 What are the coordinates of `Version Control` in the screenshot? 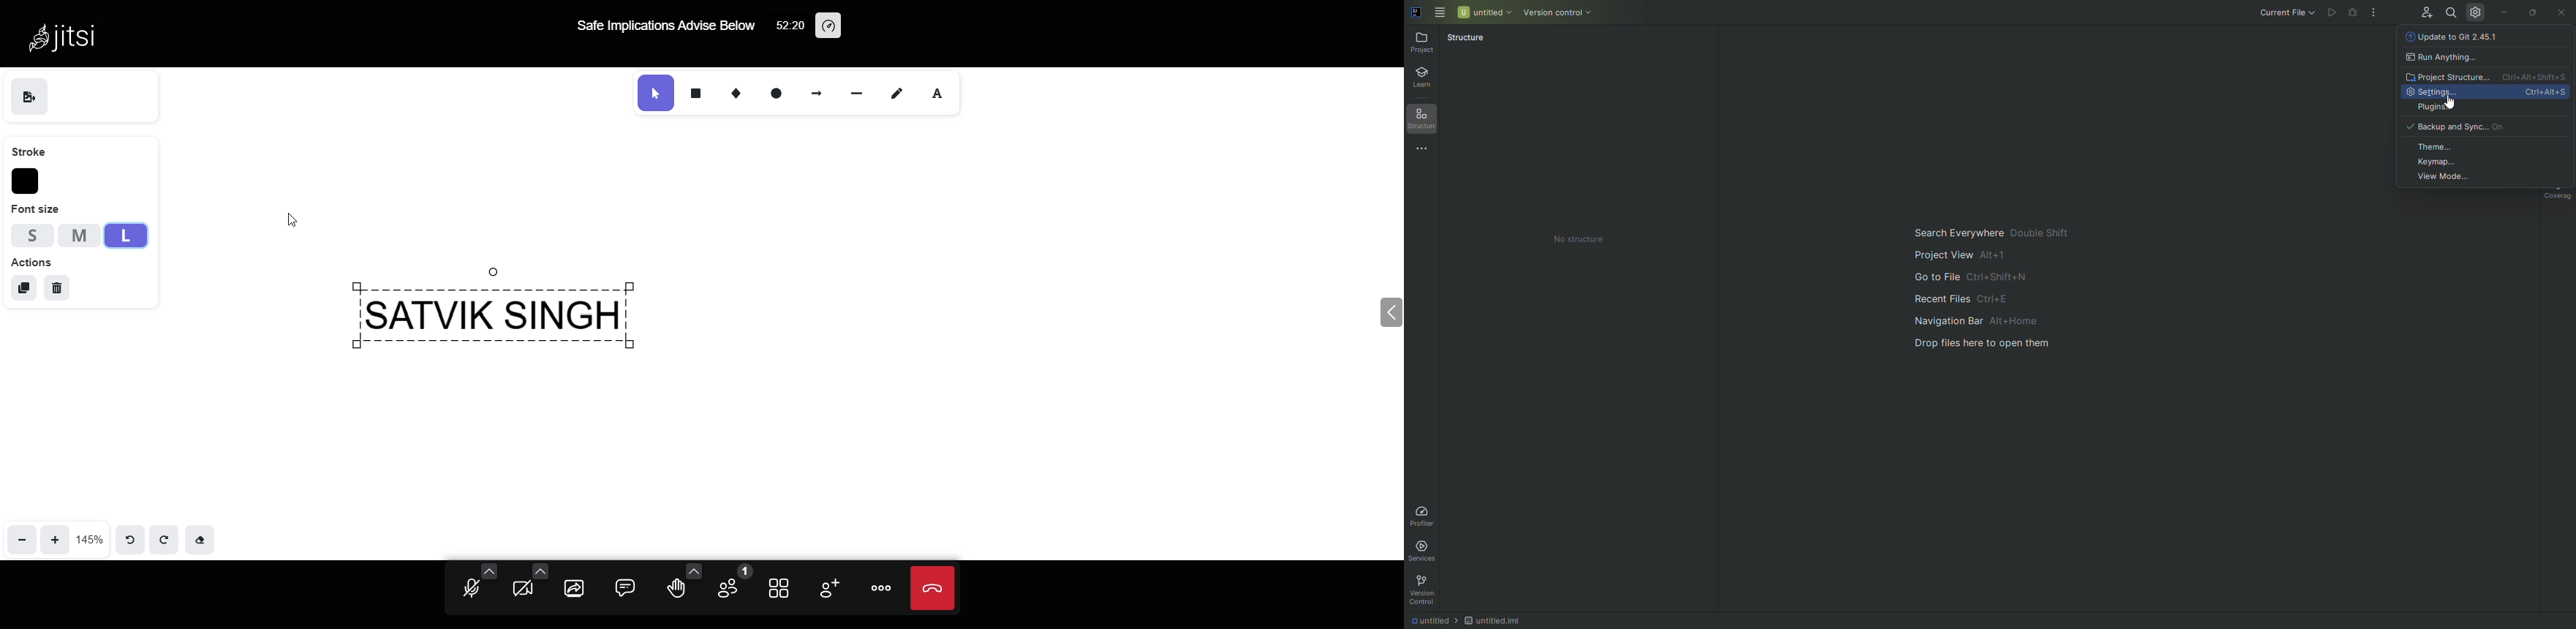 It's located at (1423, 592).